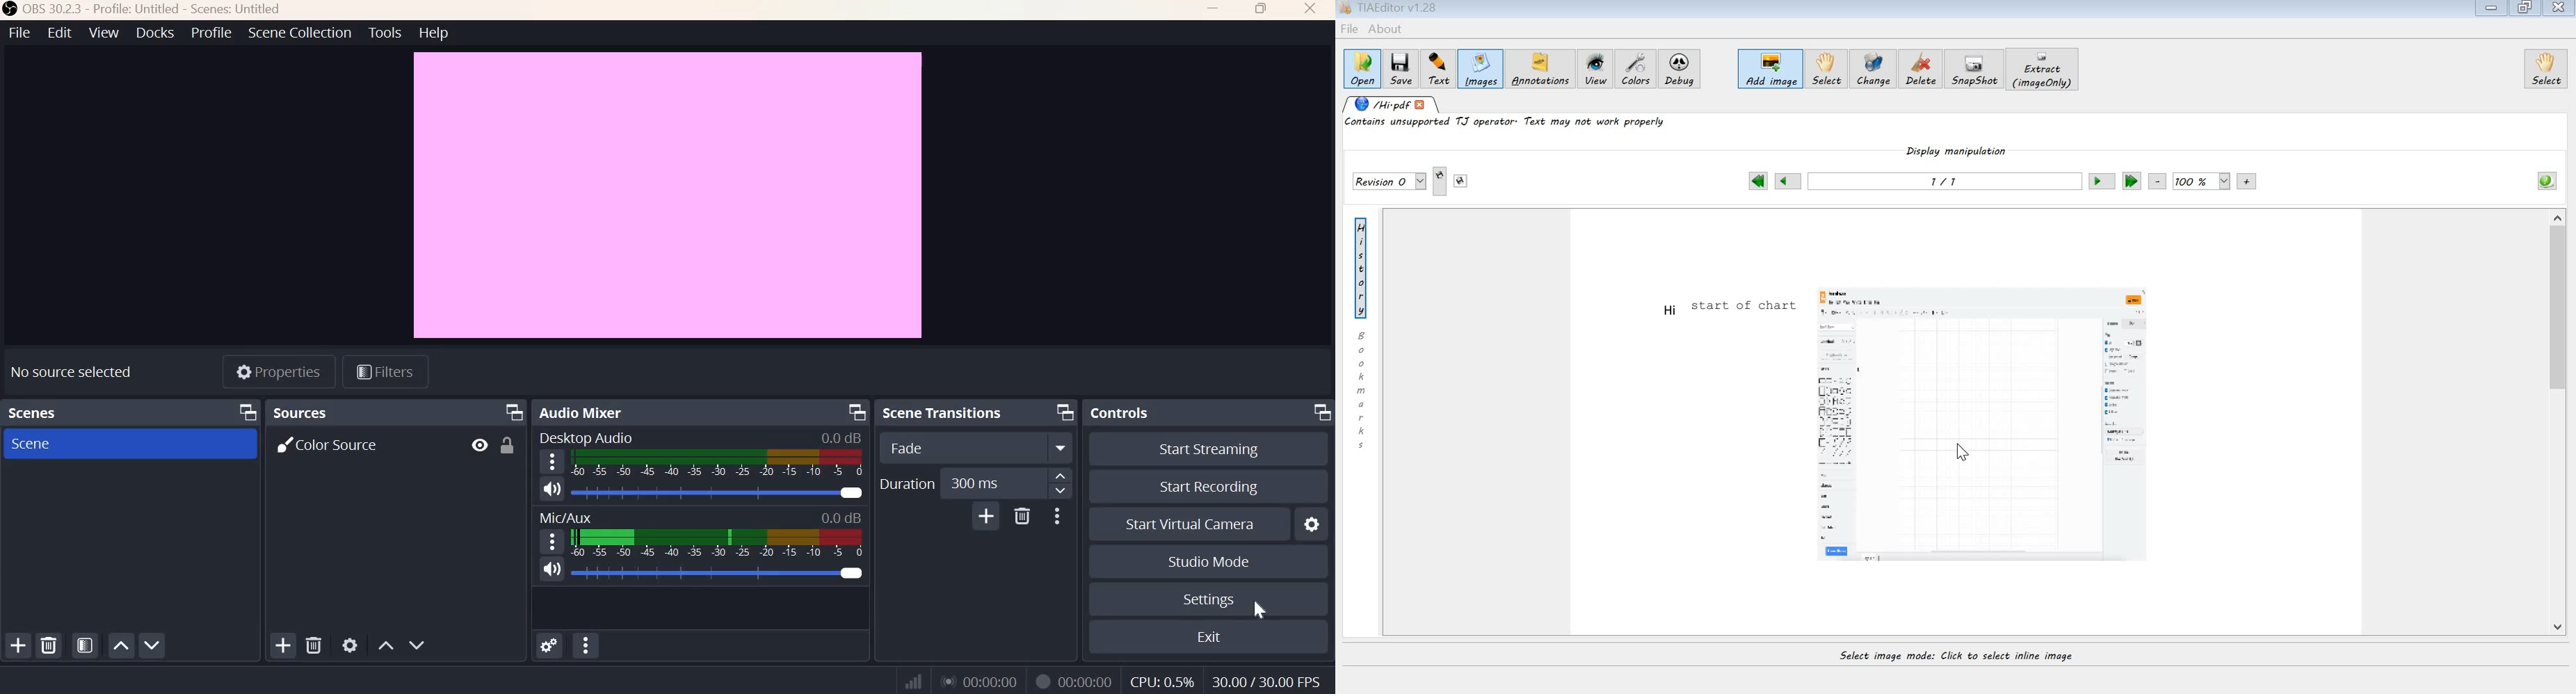 The image size is (2576, 700). What do you see at coordinates (315, 645) in the screenshot?
I see `Remove selected source(s)` at bounding box center [315, 645].